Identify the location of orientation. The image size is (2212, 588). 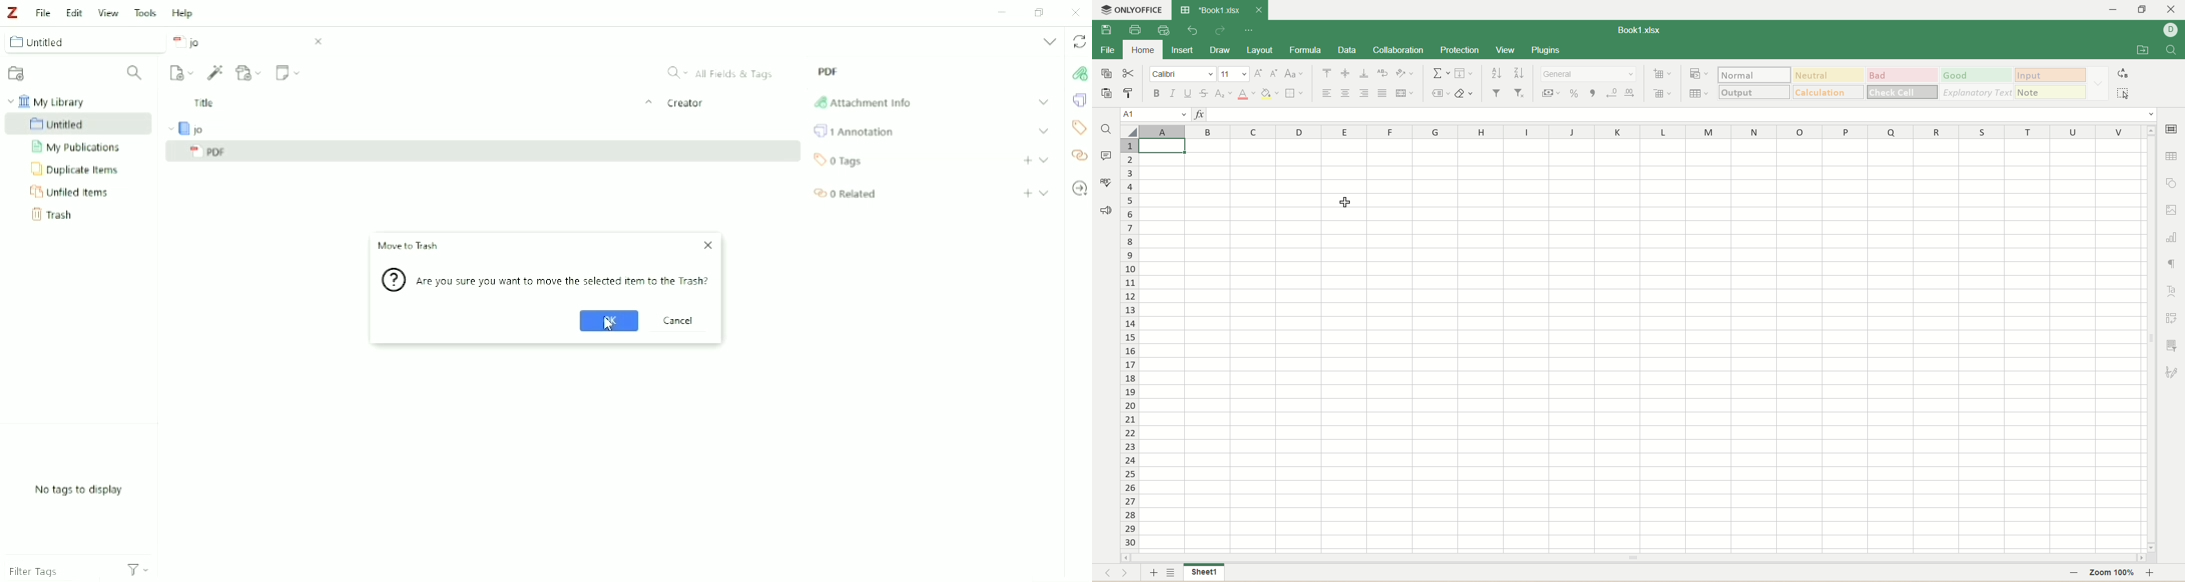
(1406, 73).